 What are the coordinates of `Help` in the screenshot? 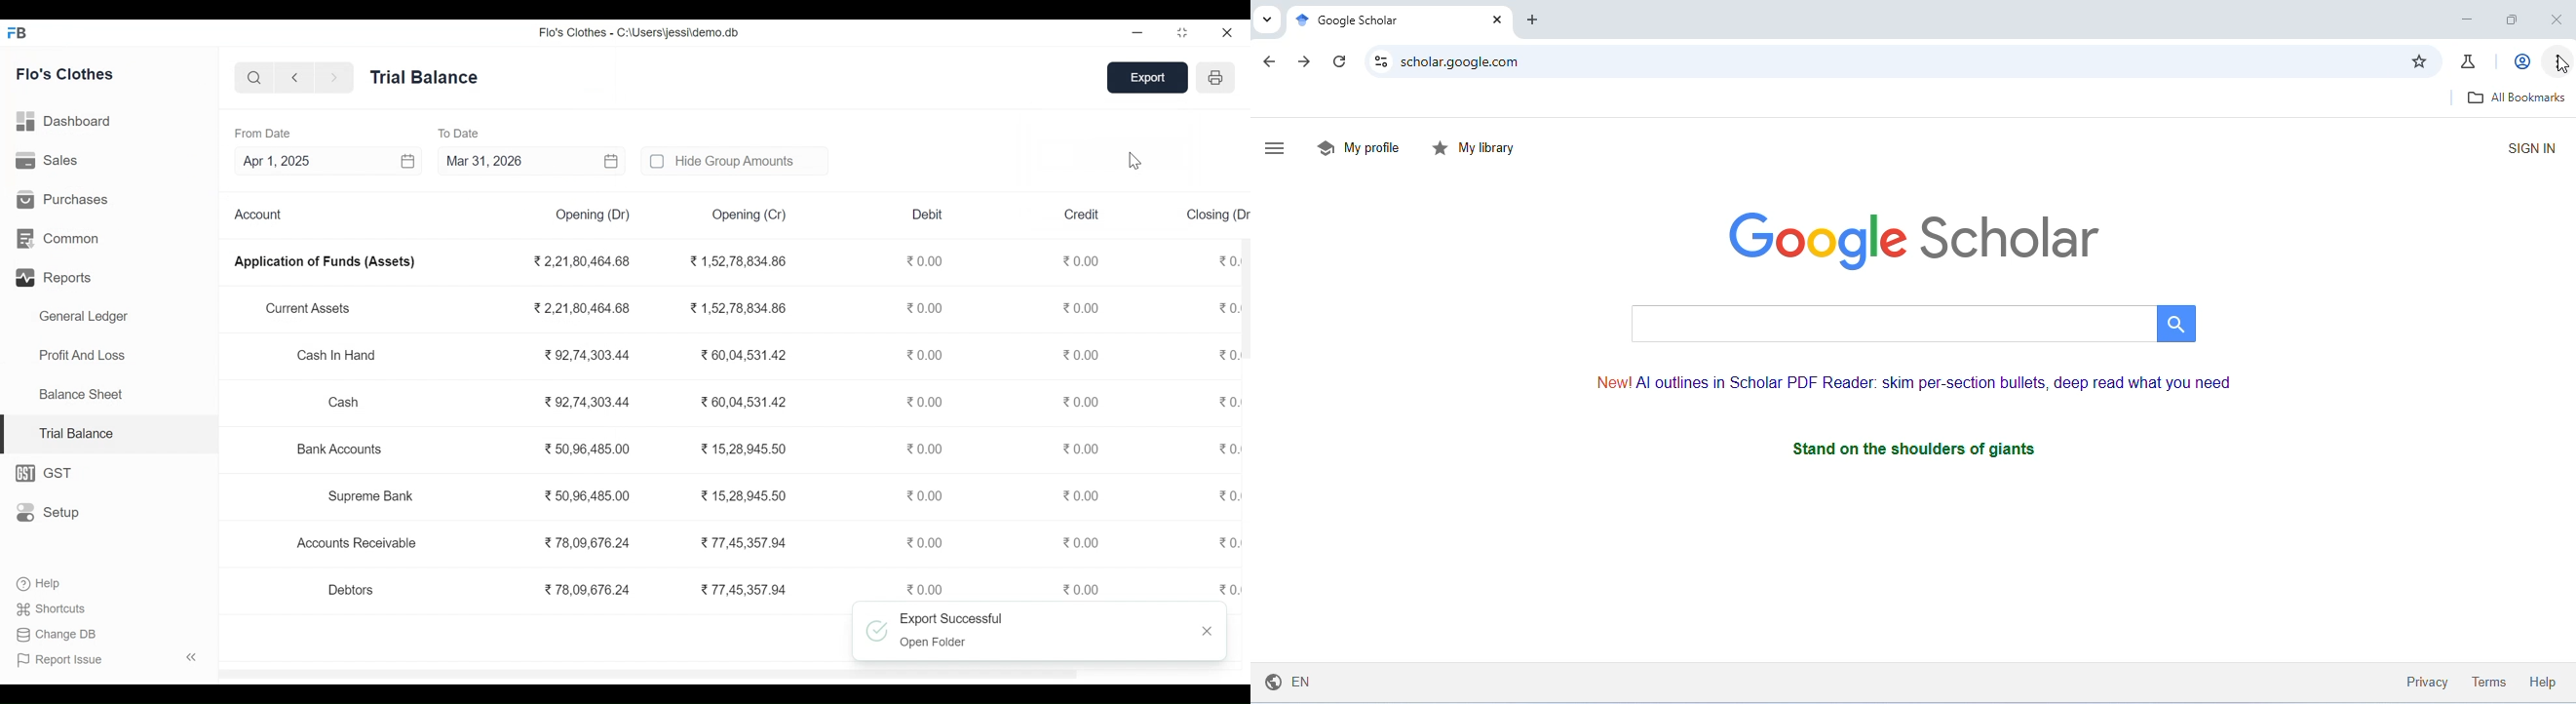 It's located at (36, 582).